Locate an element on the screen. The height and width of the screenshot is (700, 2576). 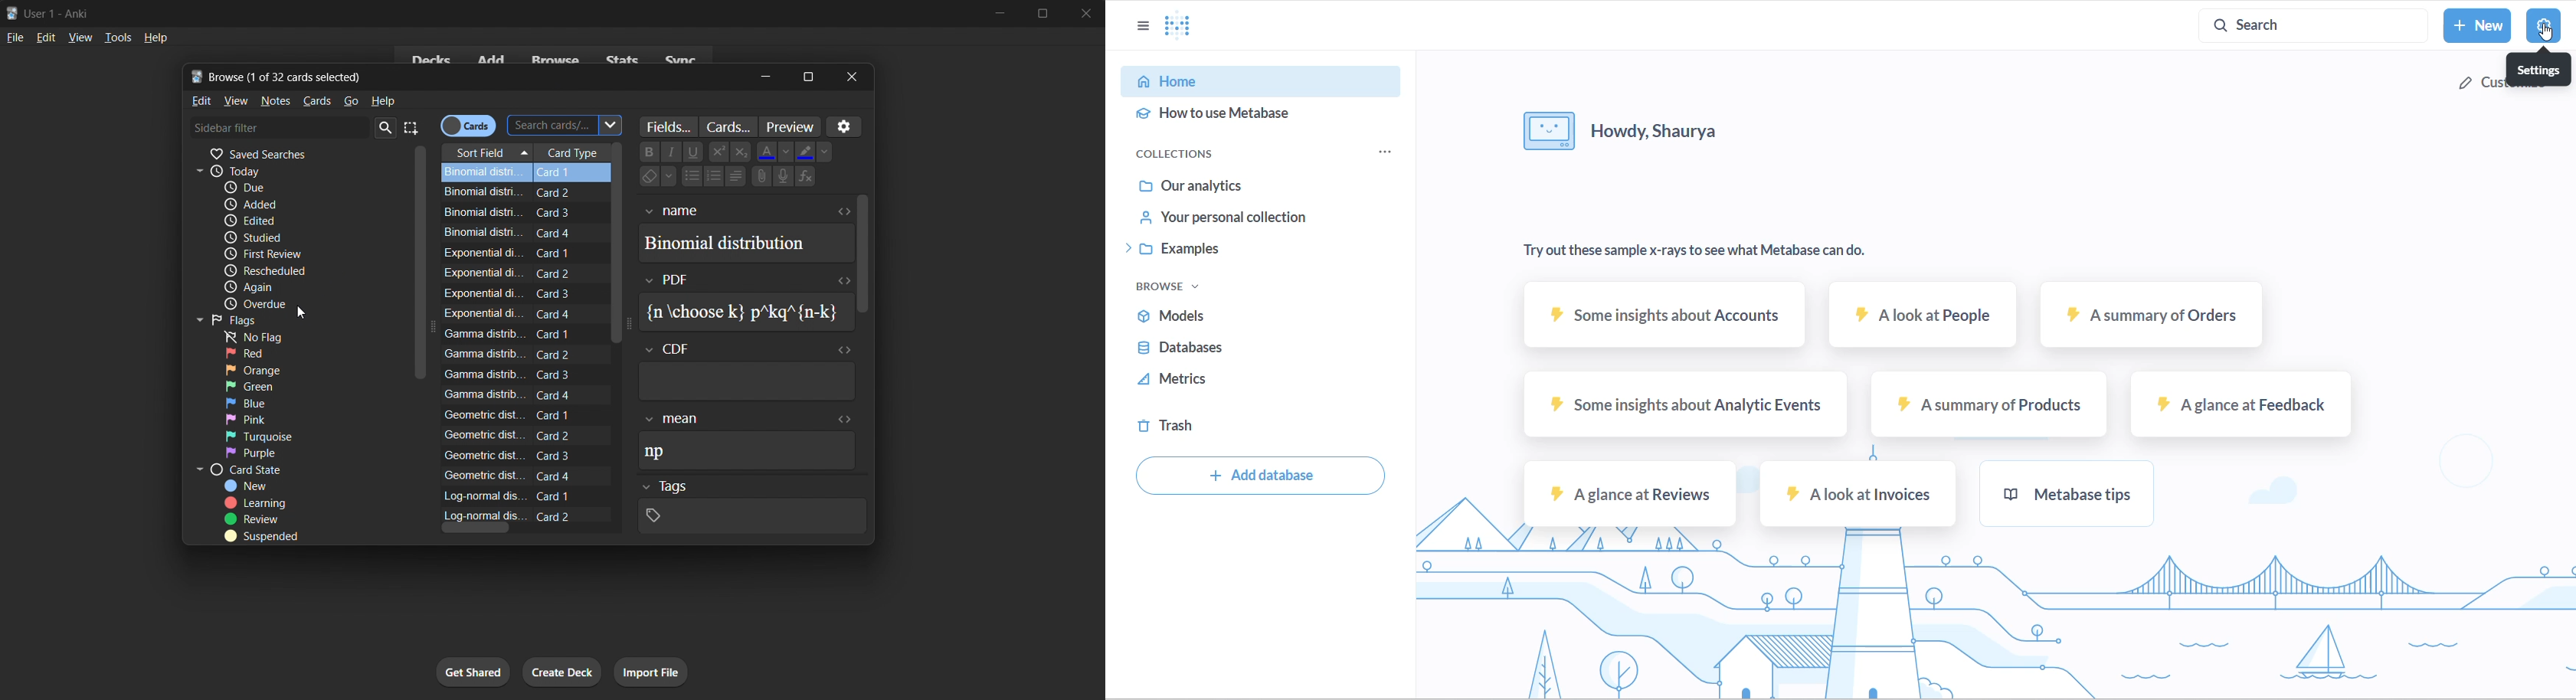
studied is located at coordinates (300, 237).